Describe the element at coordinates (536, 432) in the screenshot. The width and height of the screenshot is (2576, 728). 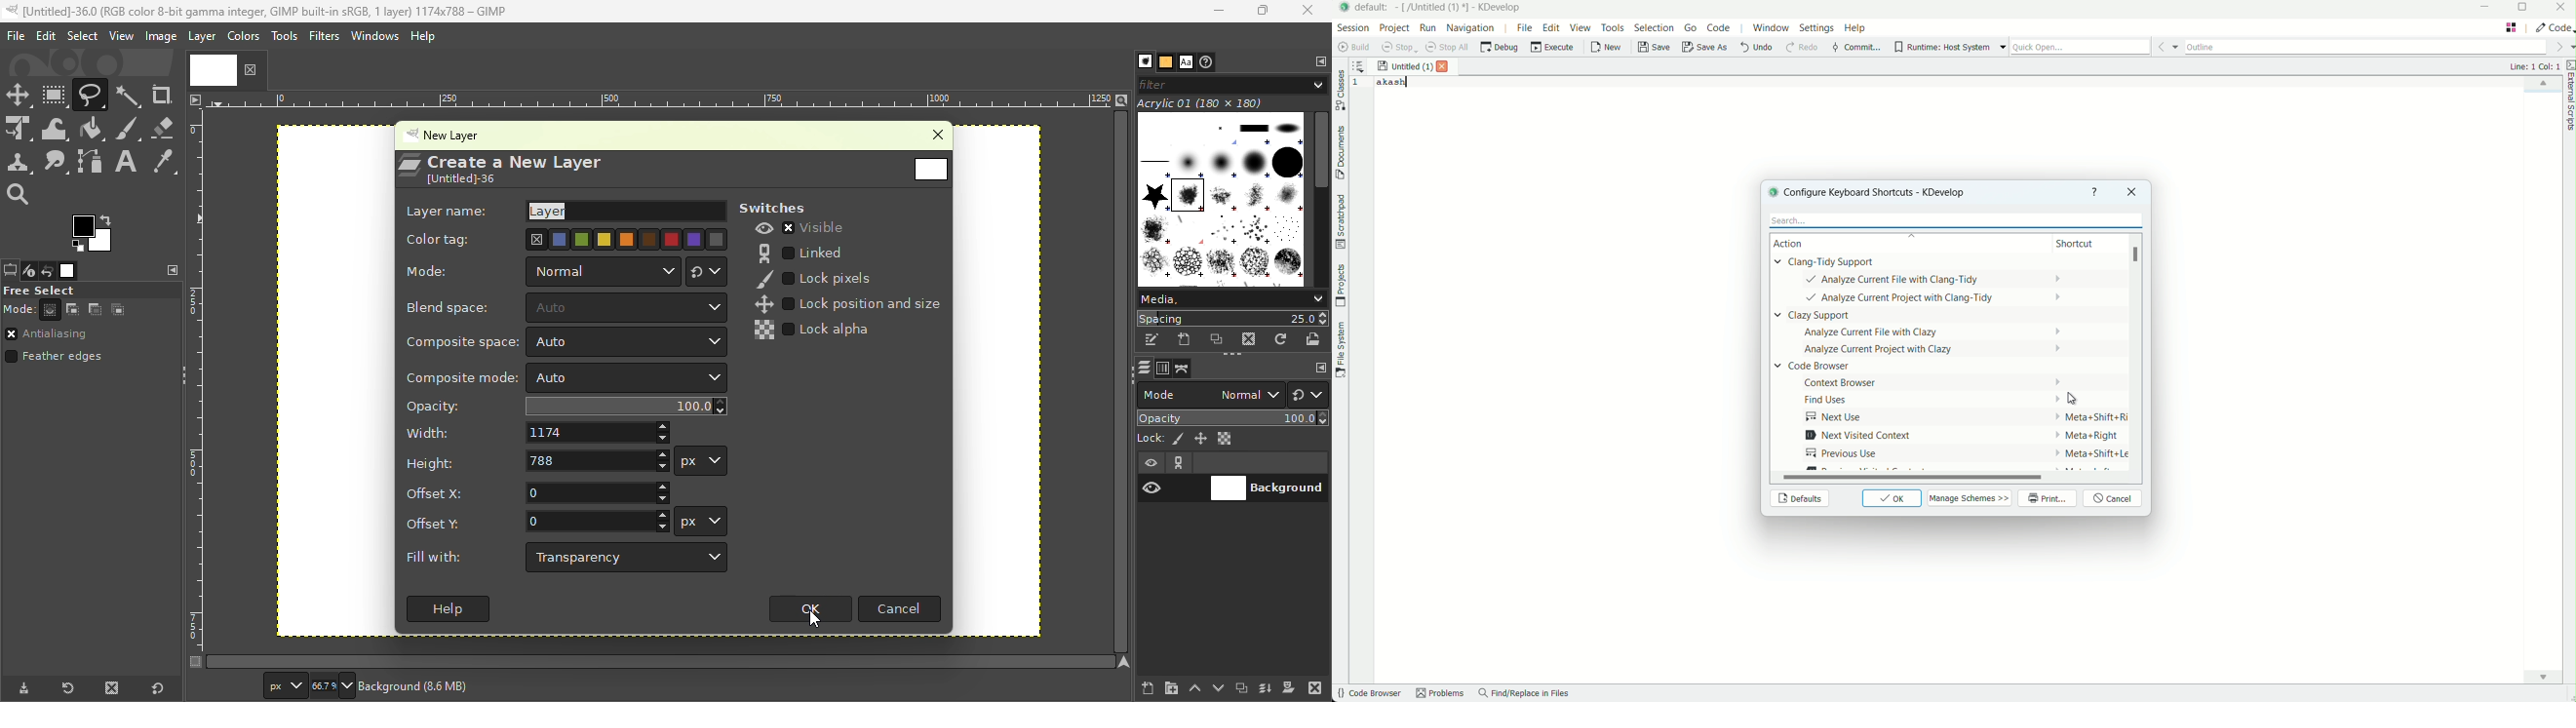
I see `Width` at that location.